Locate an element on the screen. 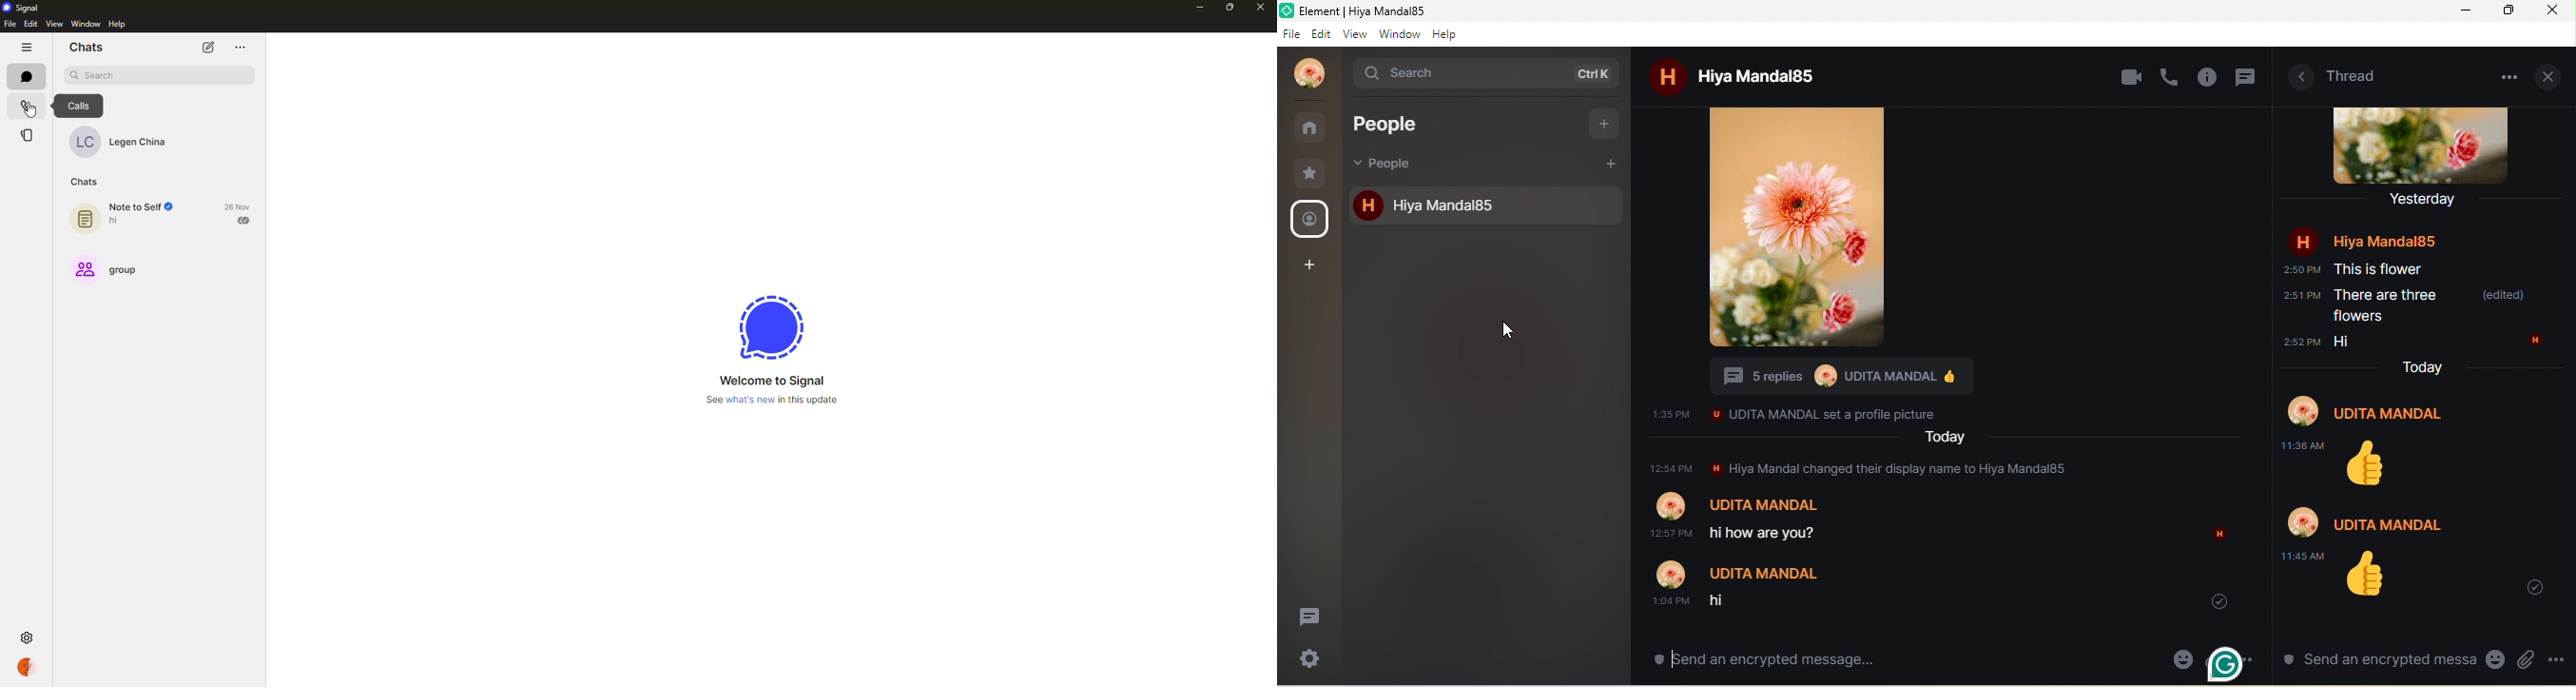  chats is located at coordinates (84, 182).